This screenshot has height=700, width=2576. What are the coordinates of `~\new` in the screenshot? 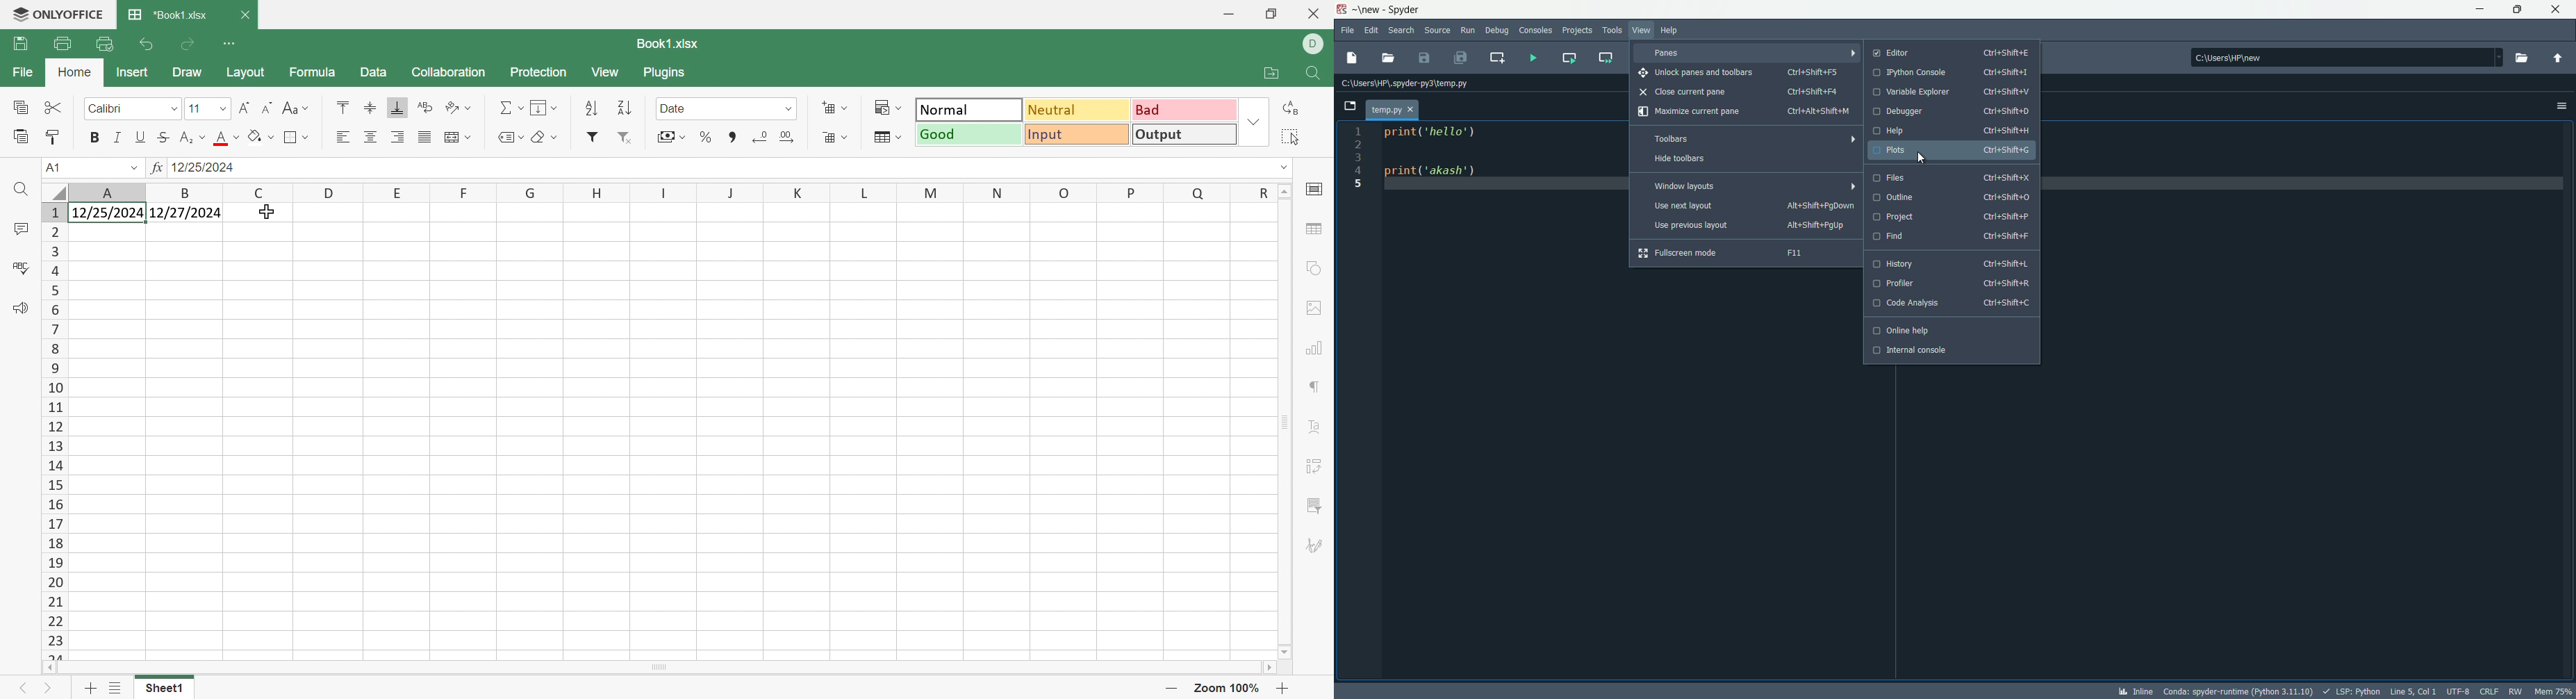 It's located at (1370, 11).